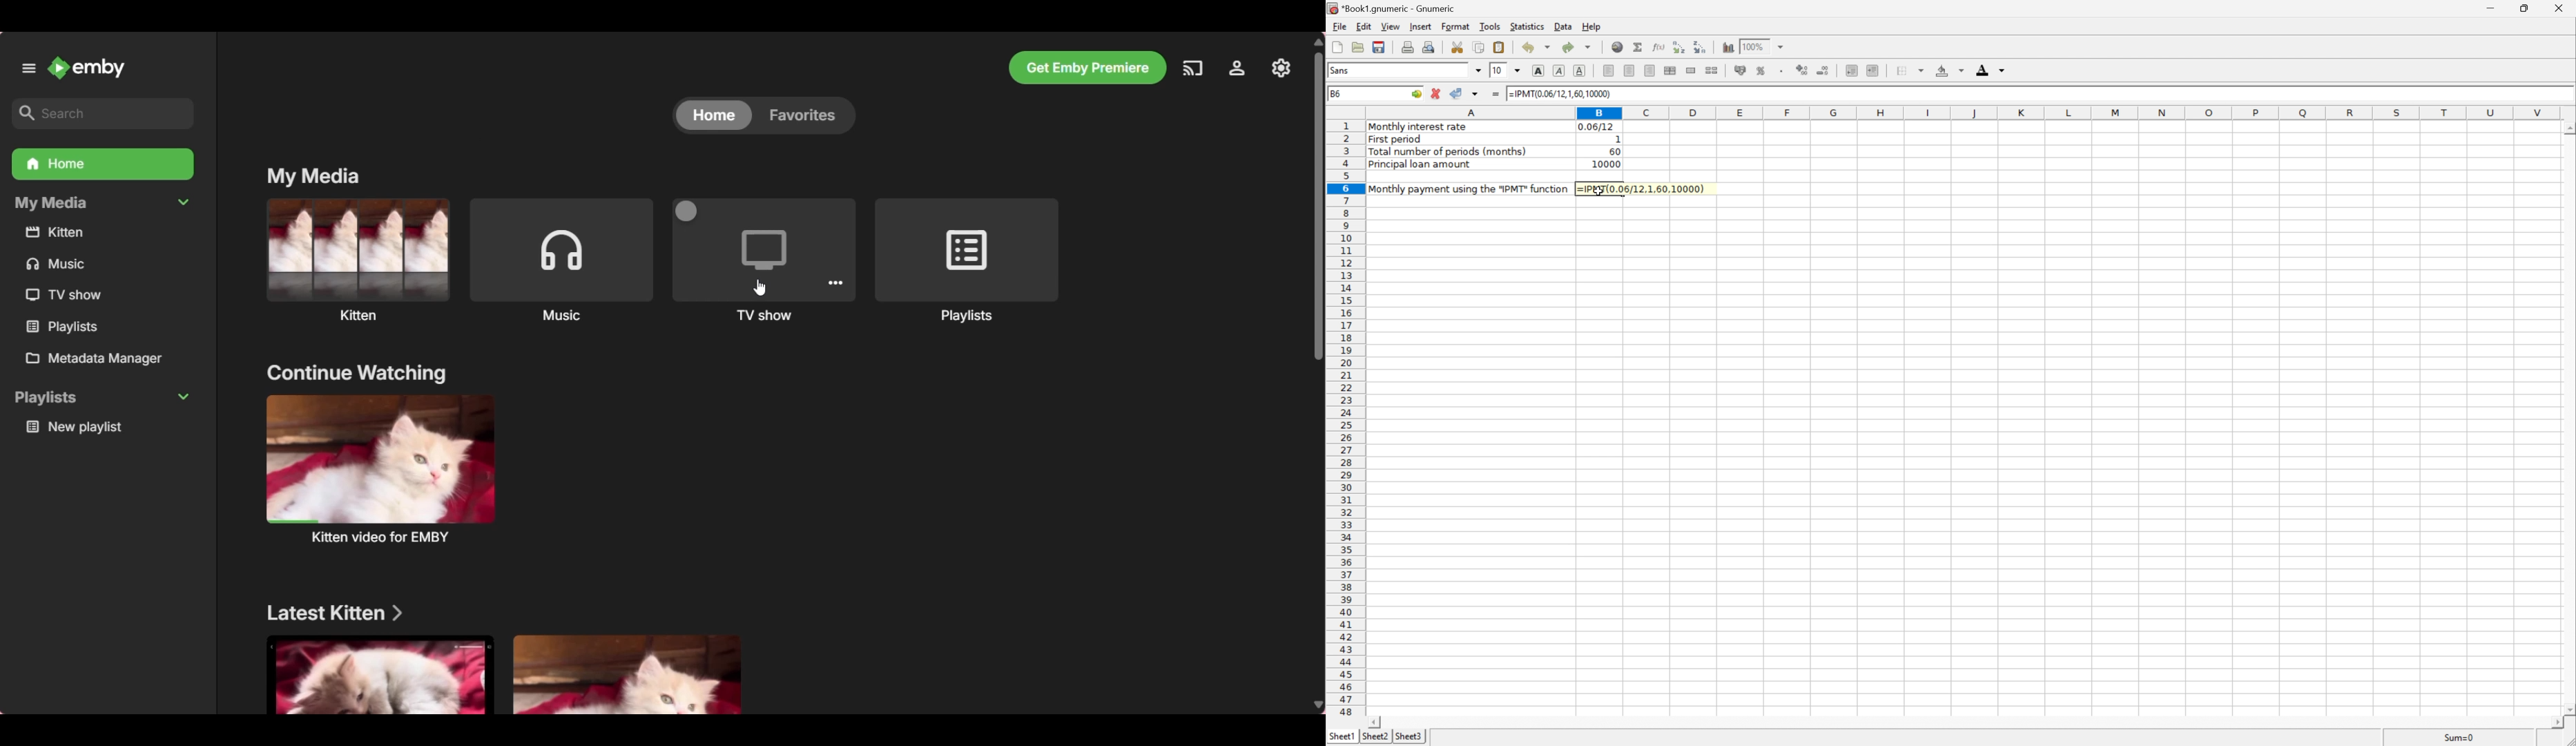 This screenshot has width=2576, height=756. What do you see at coordinates (562, 248) in the screenshot?
I see `Music` at bounding box center [562, 248].